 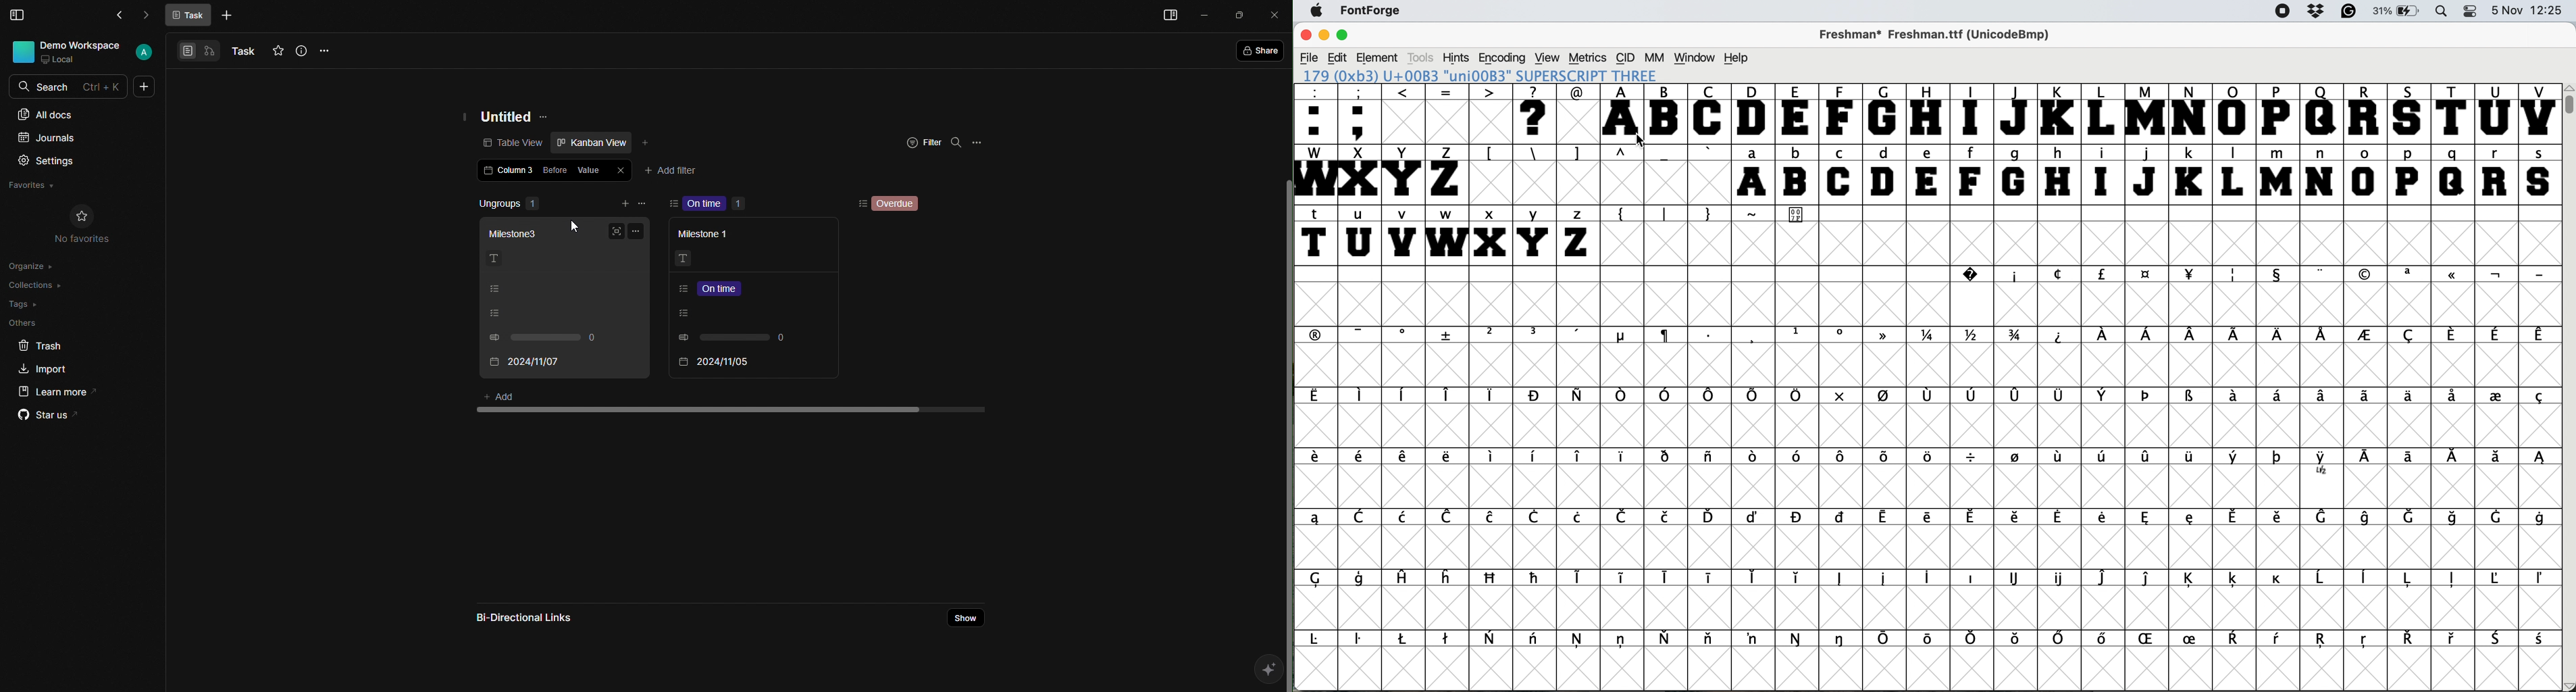 I want to click on symbol, so click(x=1842, y=638).